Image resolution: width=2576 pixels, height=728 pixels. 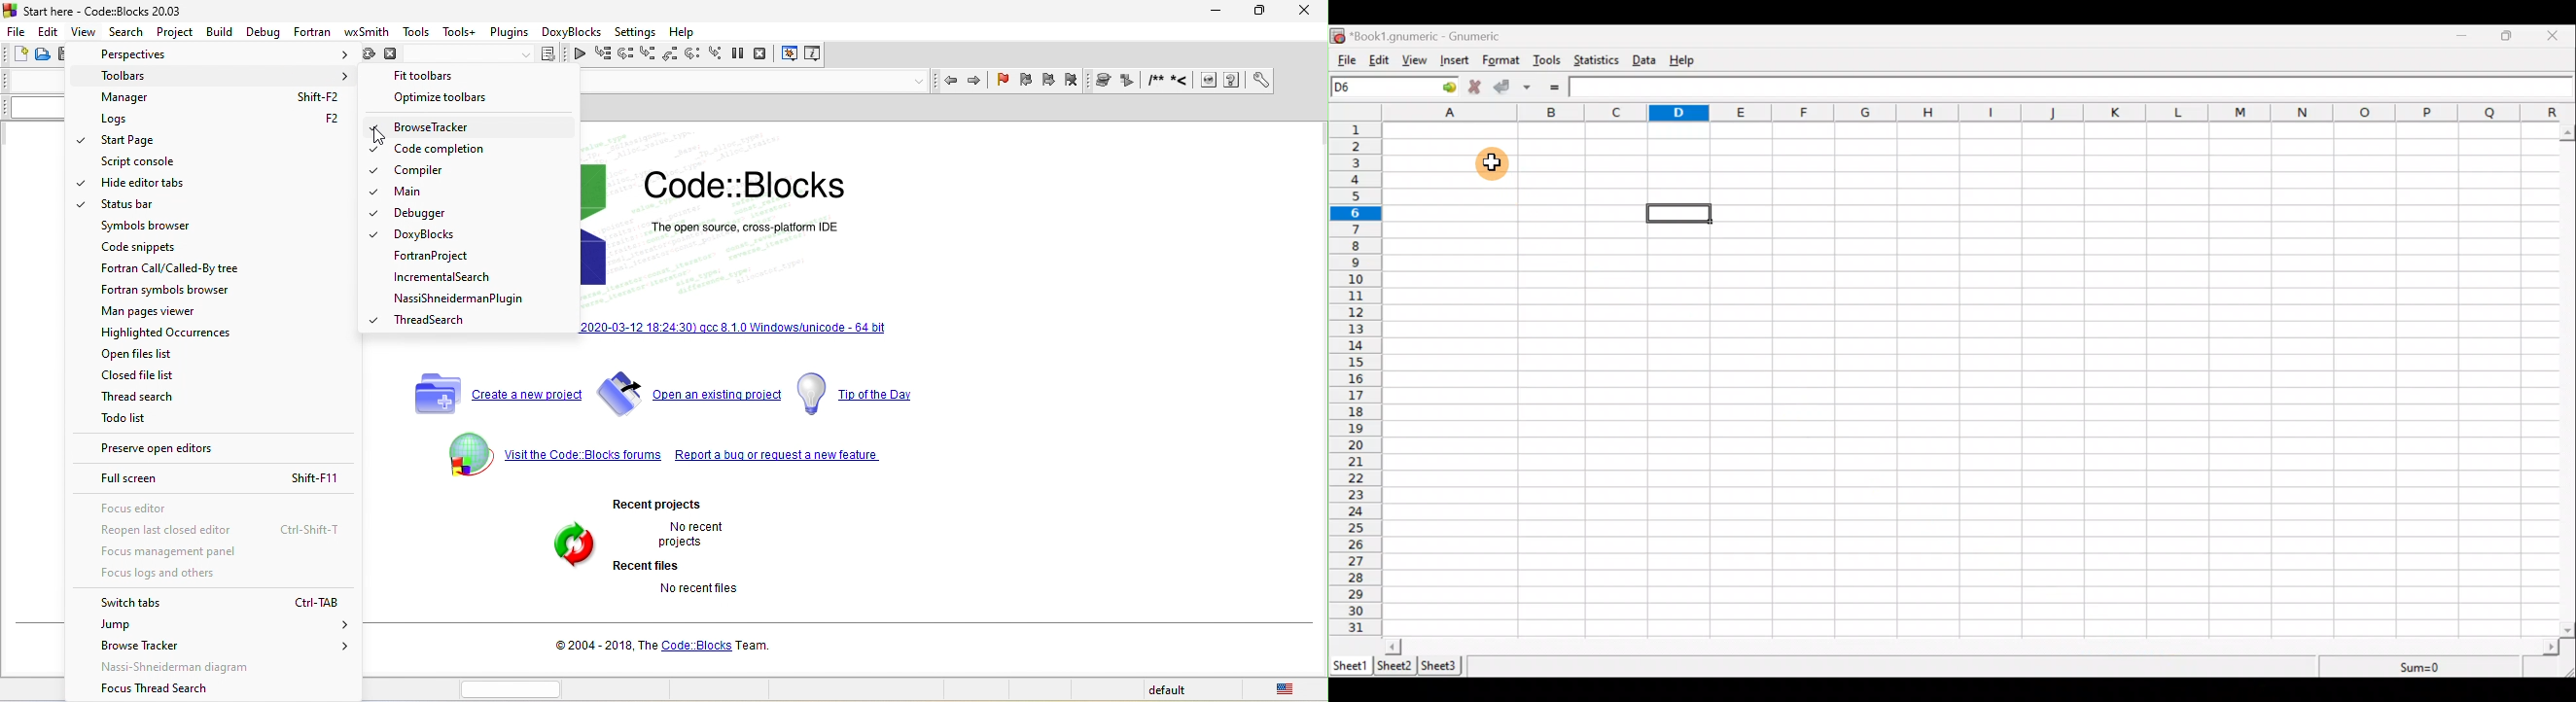 I want to click on doxywizard, so click(x=1105, y=79).